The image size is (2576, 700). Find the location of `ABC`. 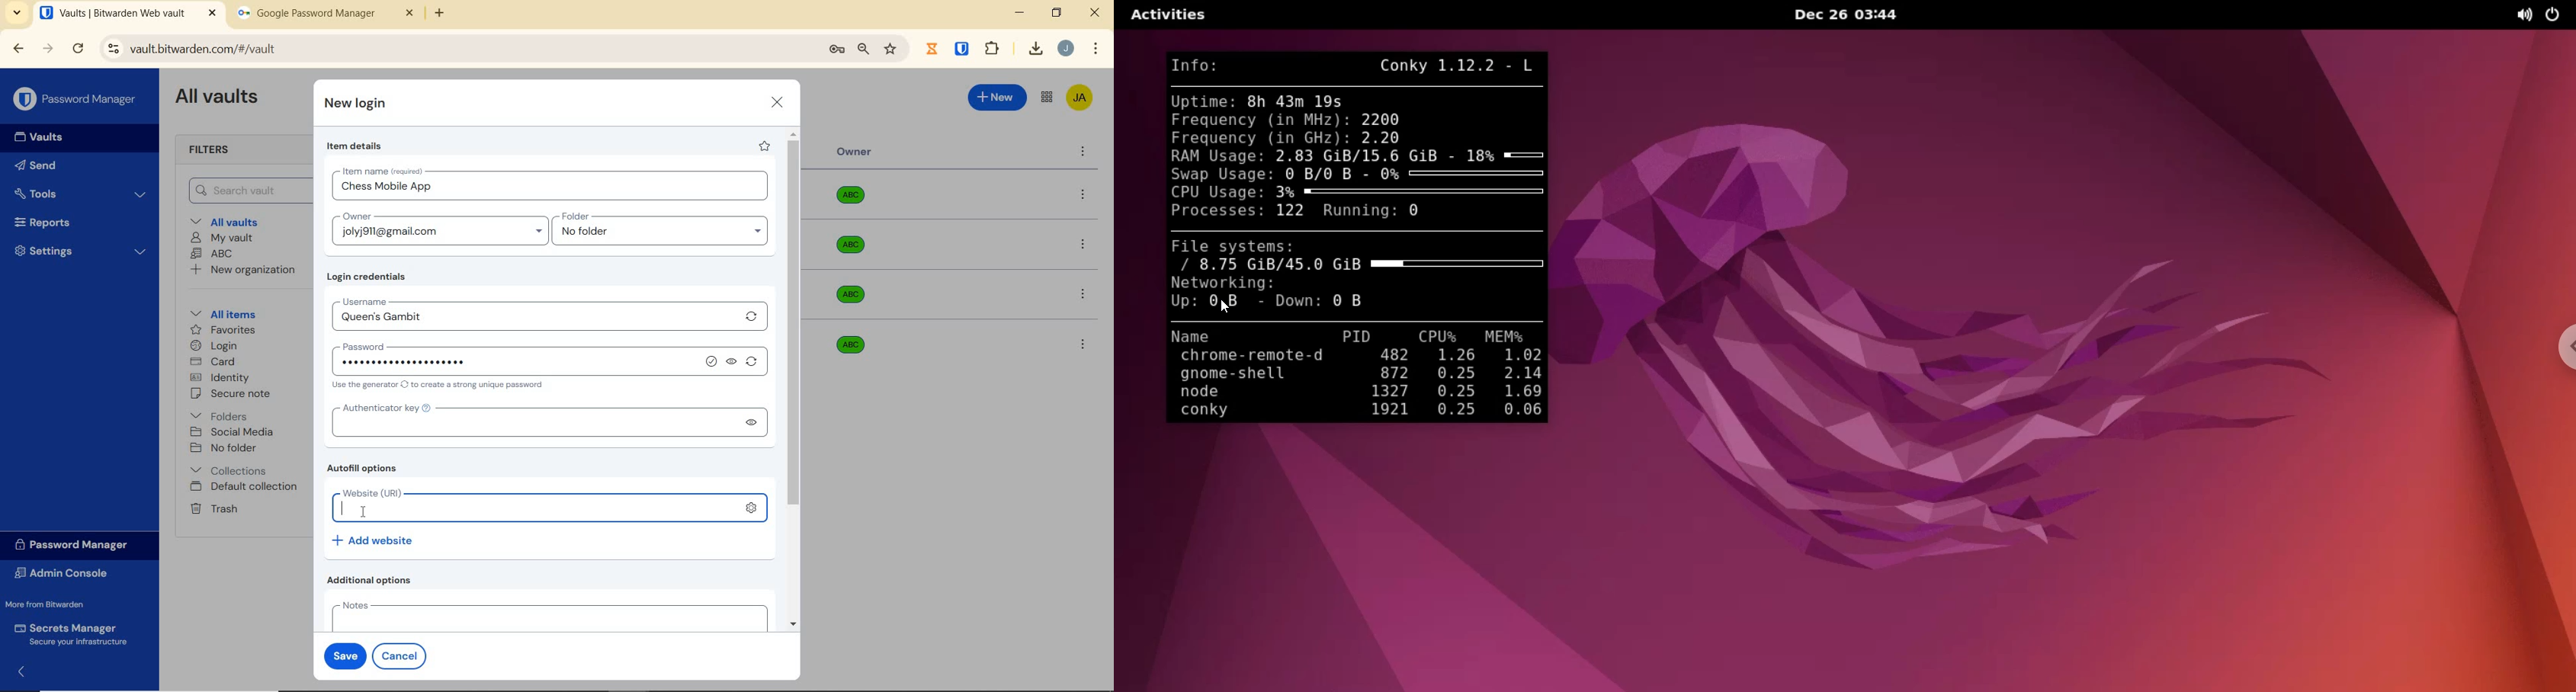

ABC is located at coordinates (212, 253).